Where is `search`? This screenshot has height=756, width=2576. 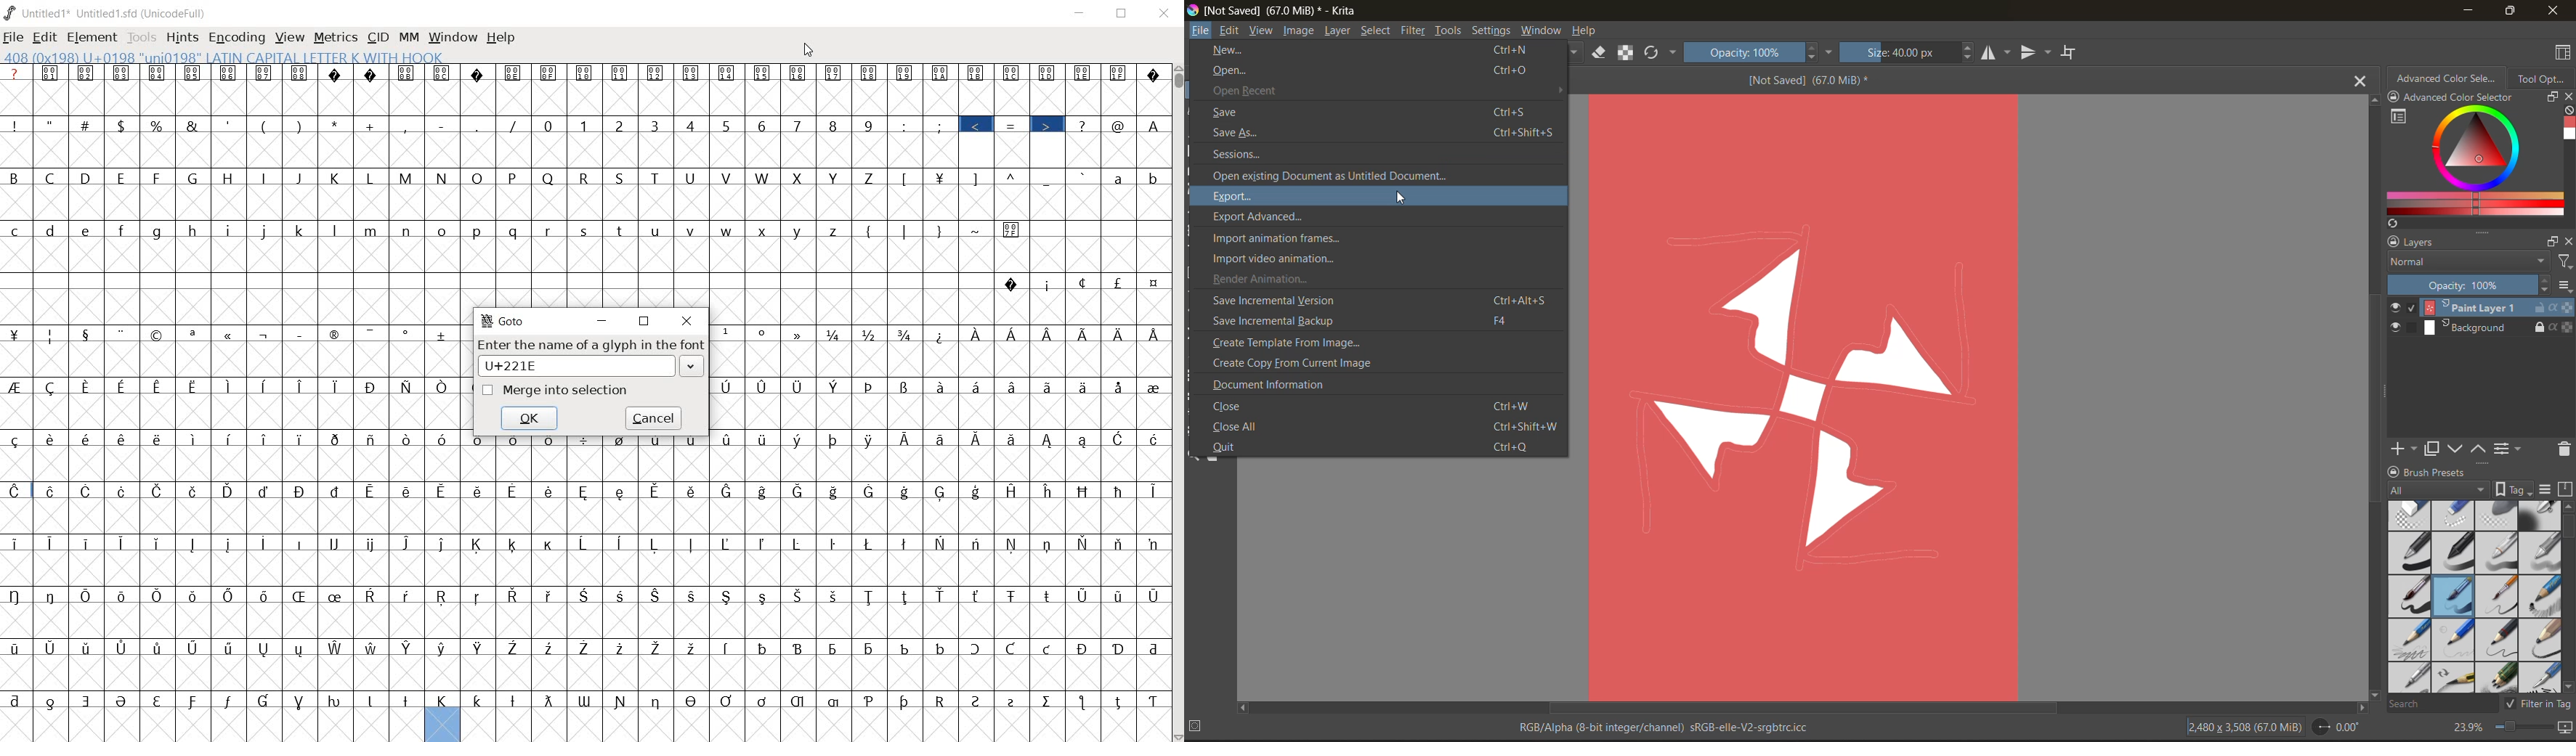
search is located at coordinates (2444, 704).